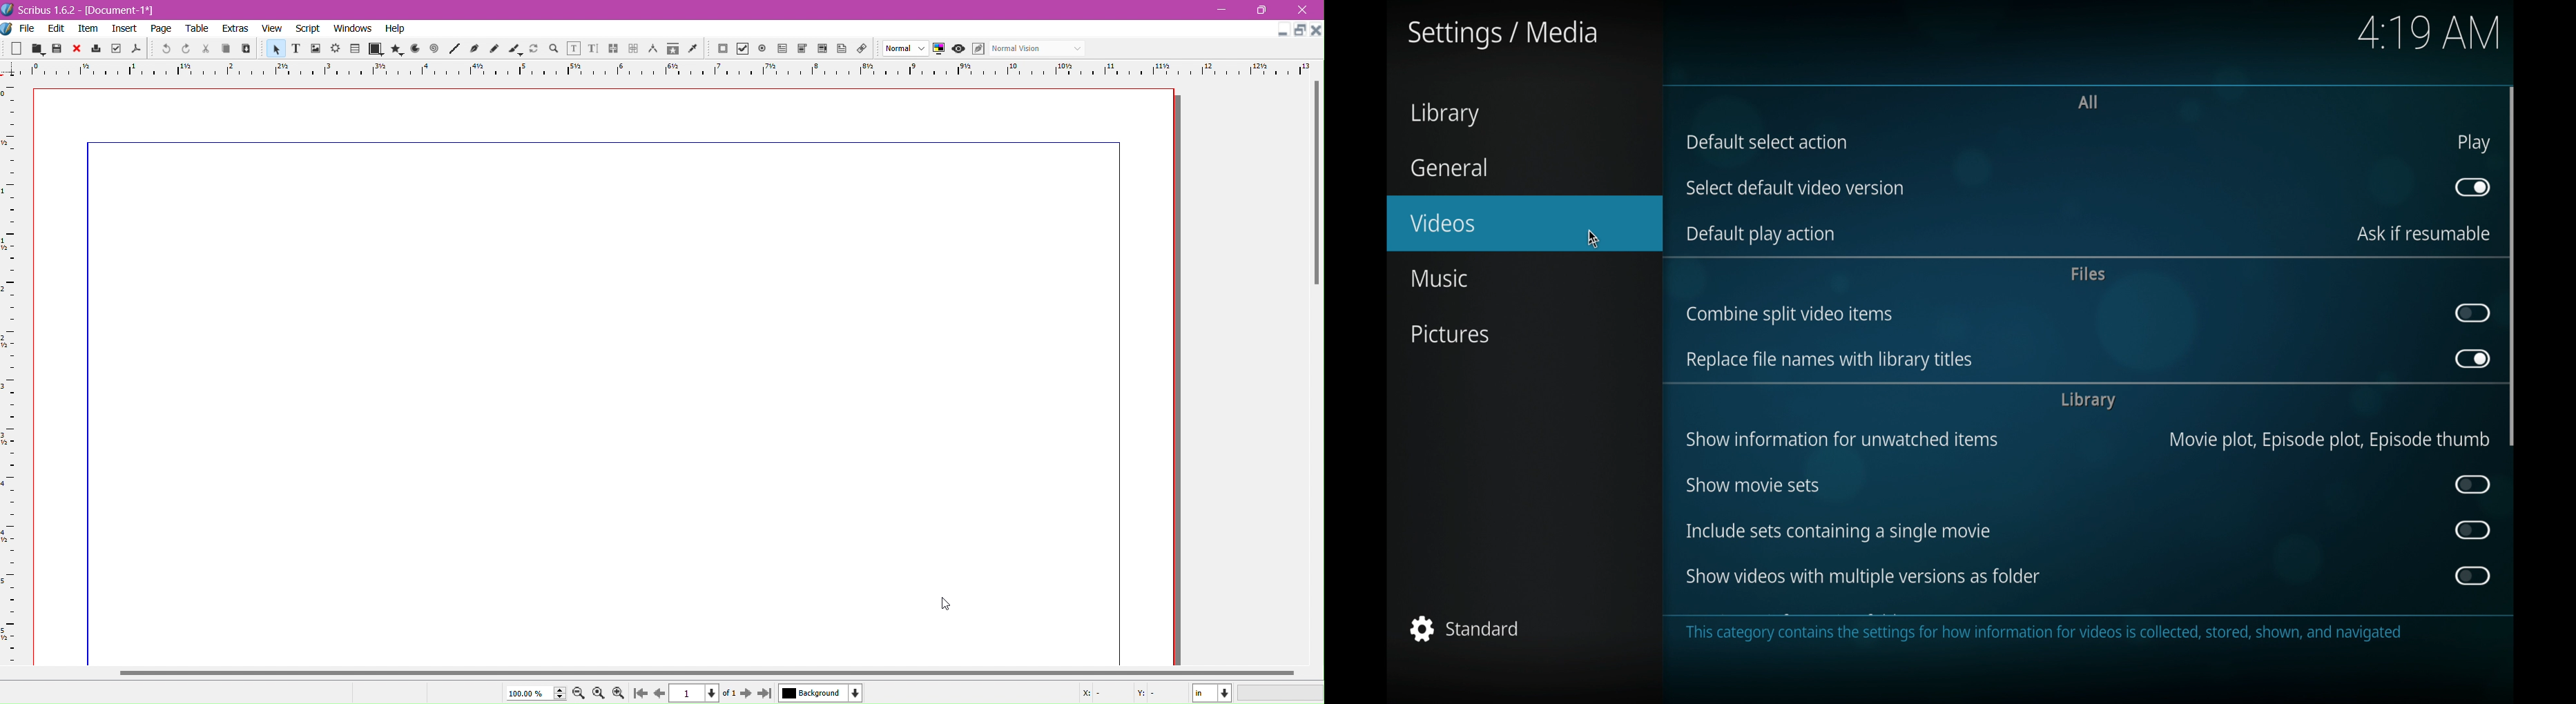  I want to click on maximize, so click(1266, 10).